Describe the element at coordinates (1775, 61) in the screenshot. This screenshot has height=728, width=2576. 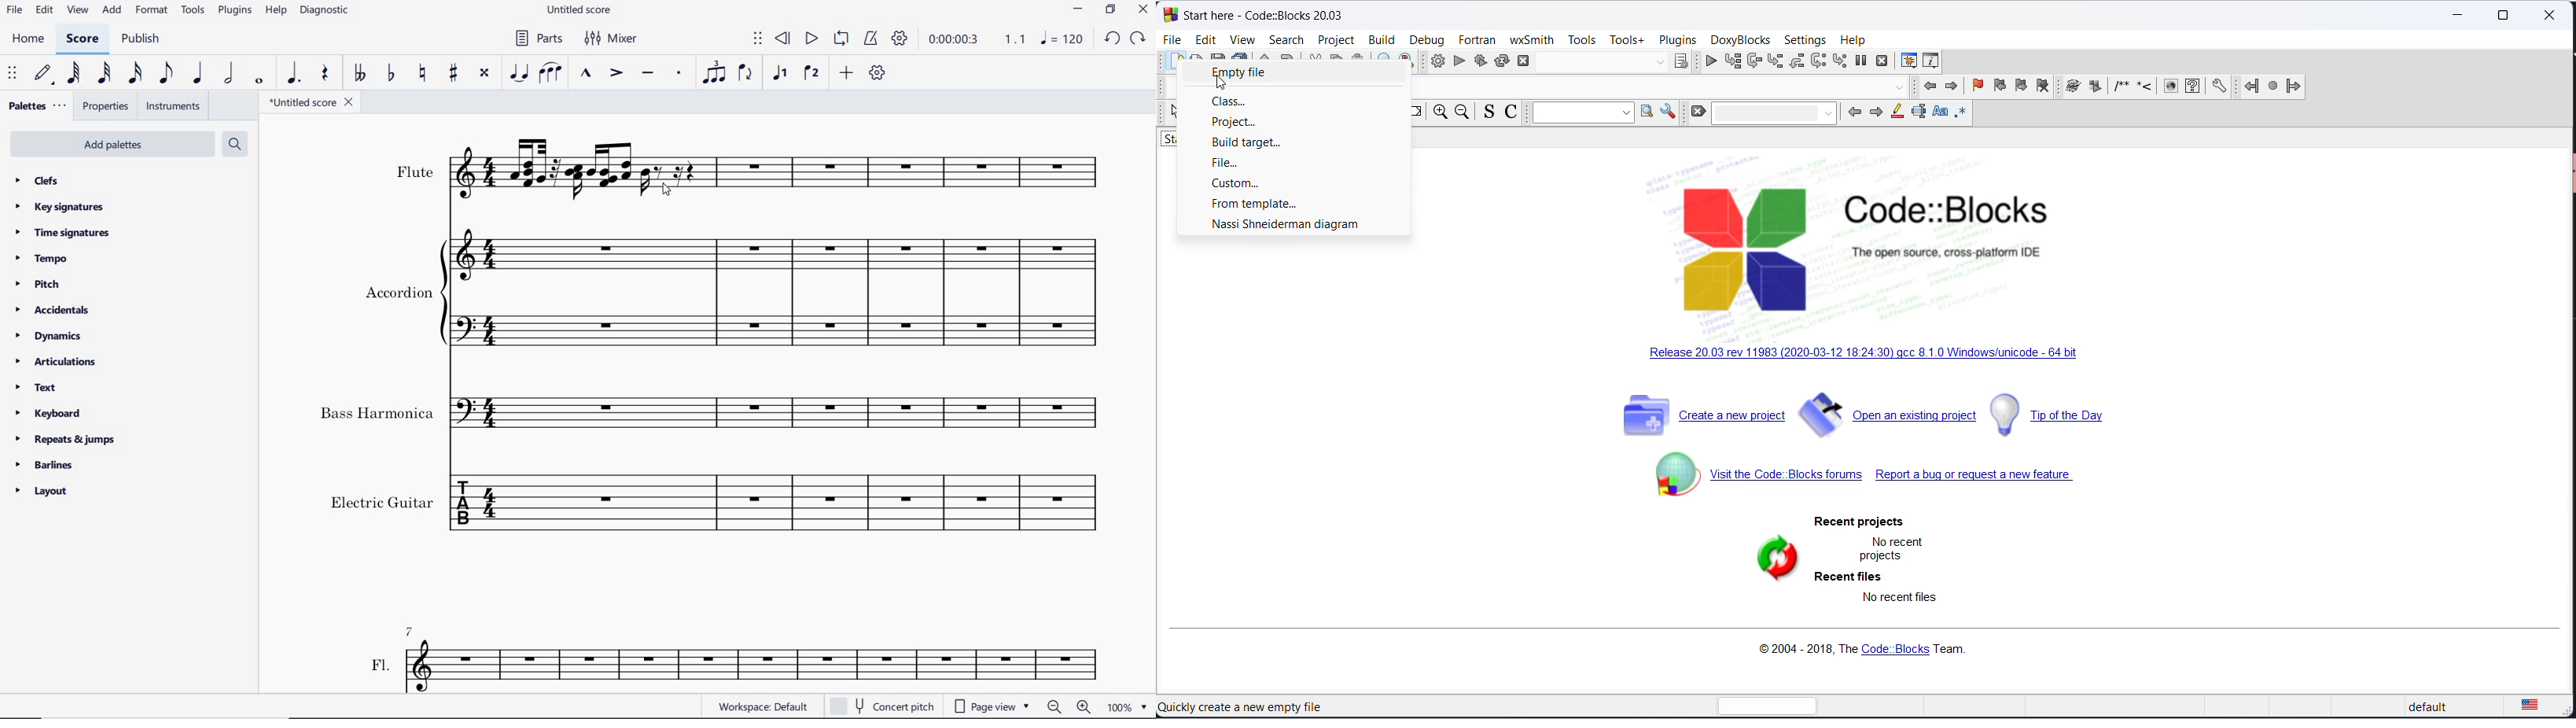
I see `step into` at that location.